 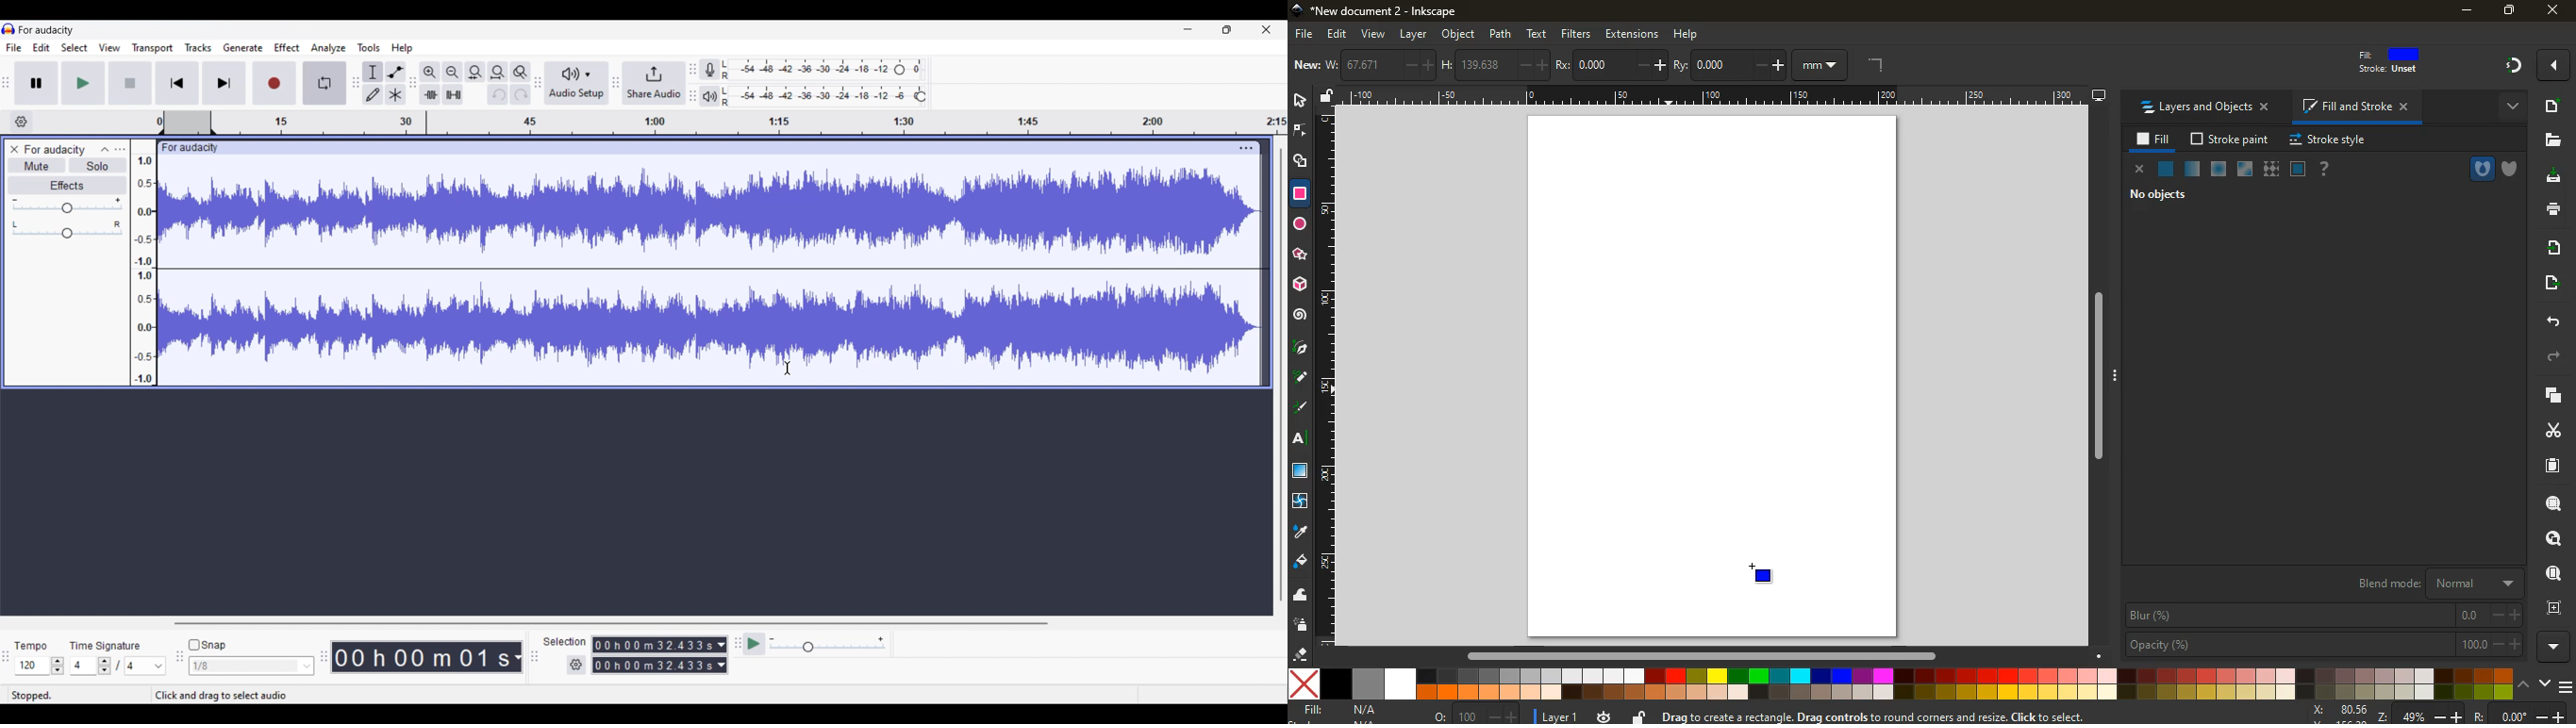 What do you see at coordinates (146, 666) in the screenshot?
I see `Options for max. time signature` at bounding box center [146, 666].